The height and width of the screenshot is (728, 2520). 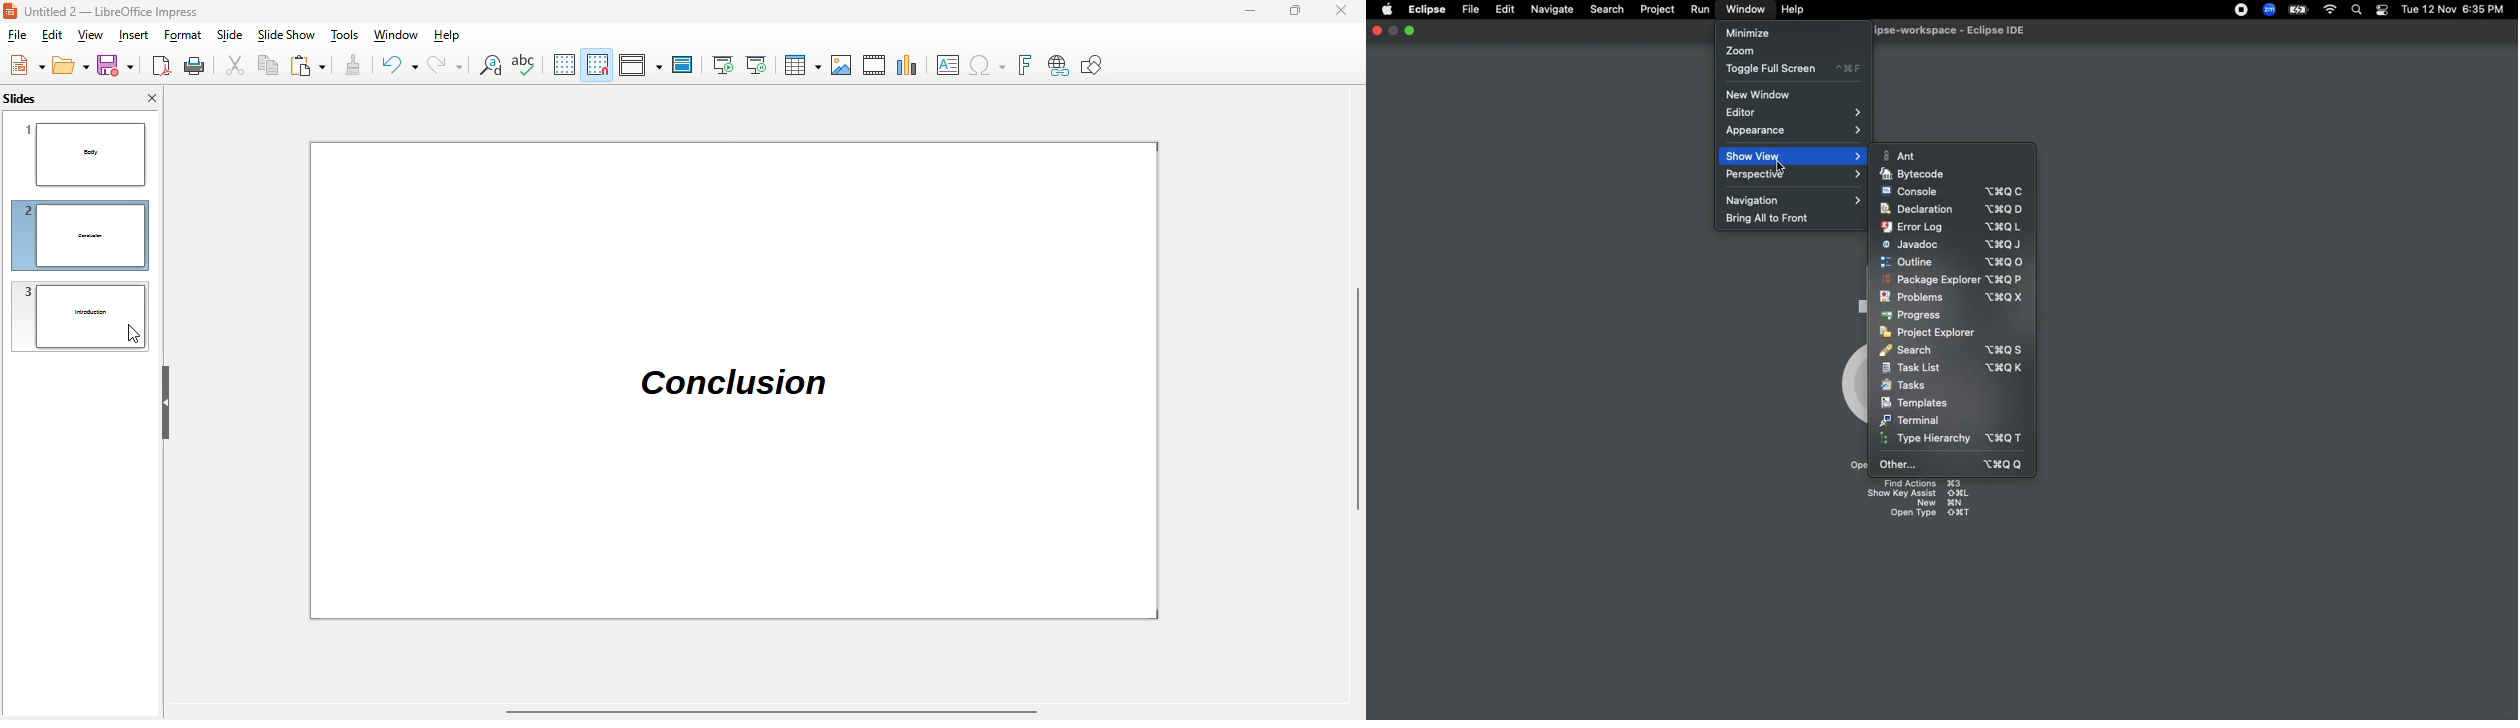 I want to click on Problems, so click(x=1951, y=298).